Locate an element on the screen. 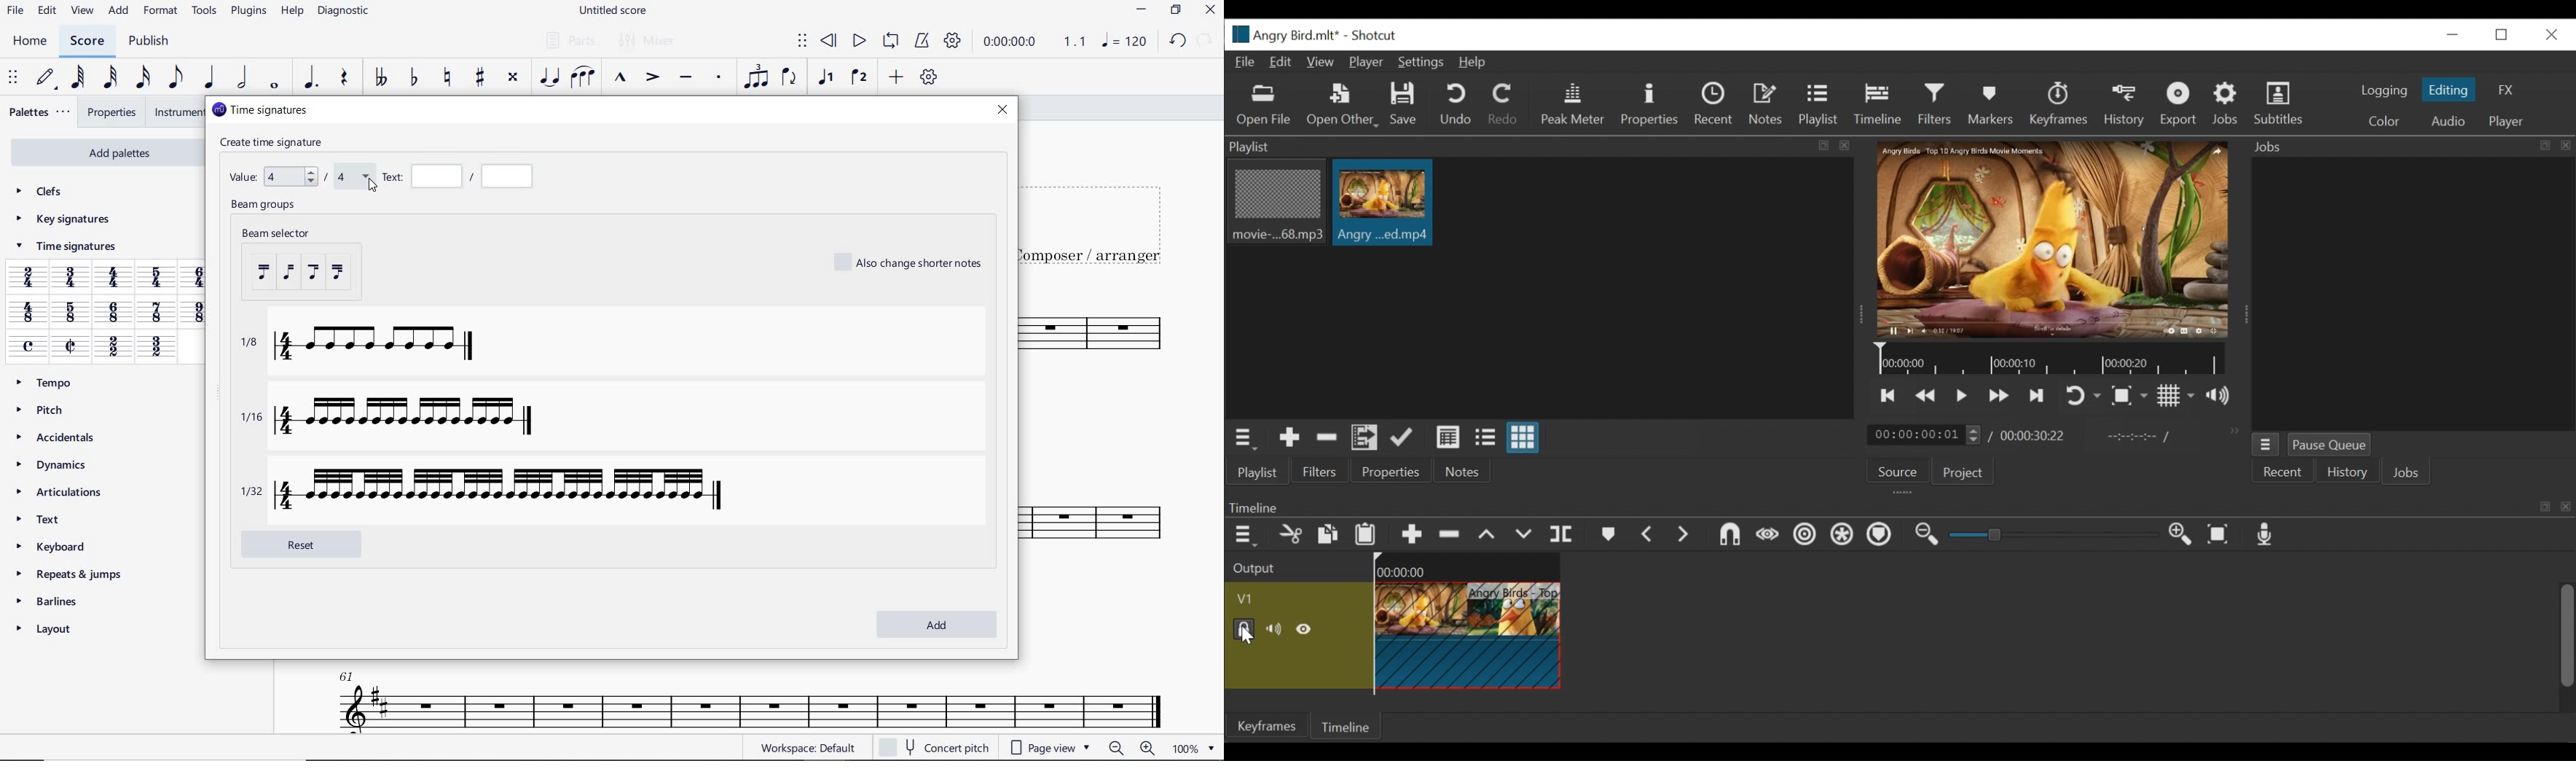 The image size is (2576, 784). METRONOME is located at coordinates (922, 42).